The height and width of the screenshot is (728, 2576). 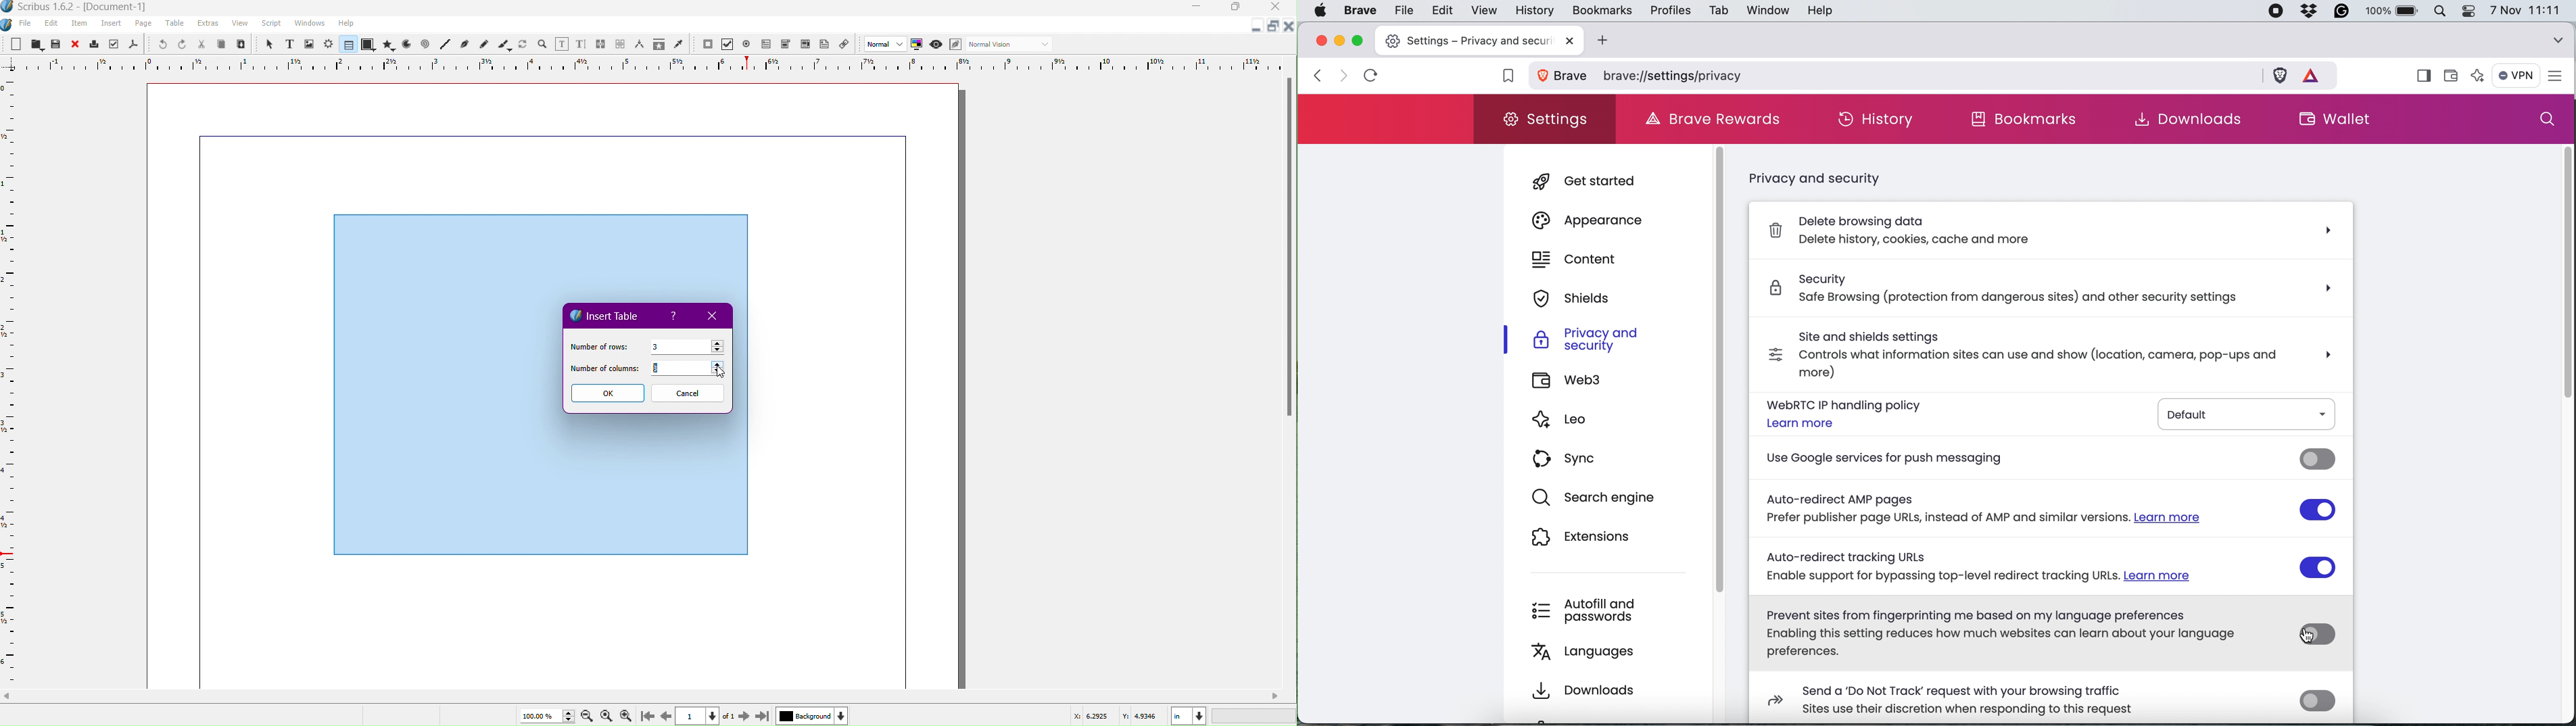 I want to click on Number of Rows, so click(x=598, y=345).